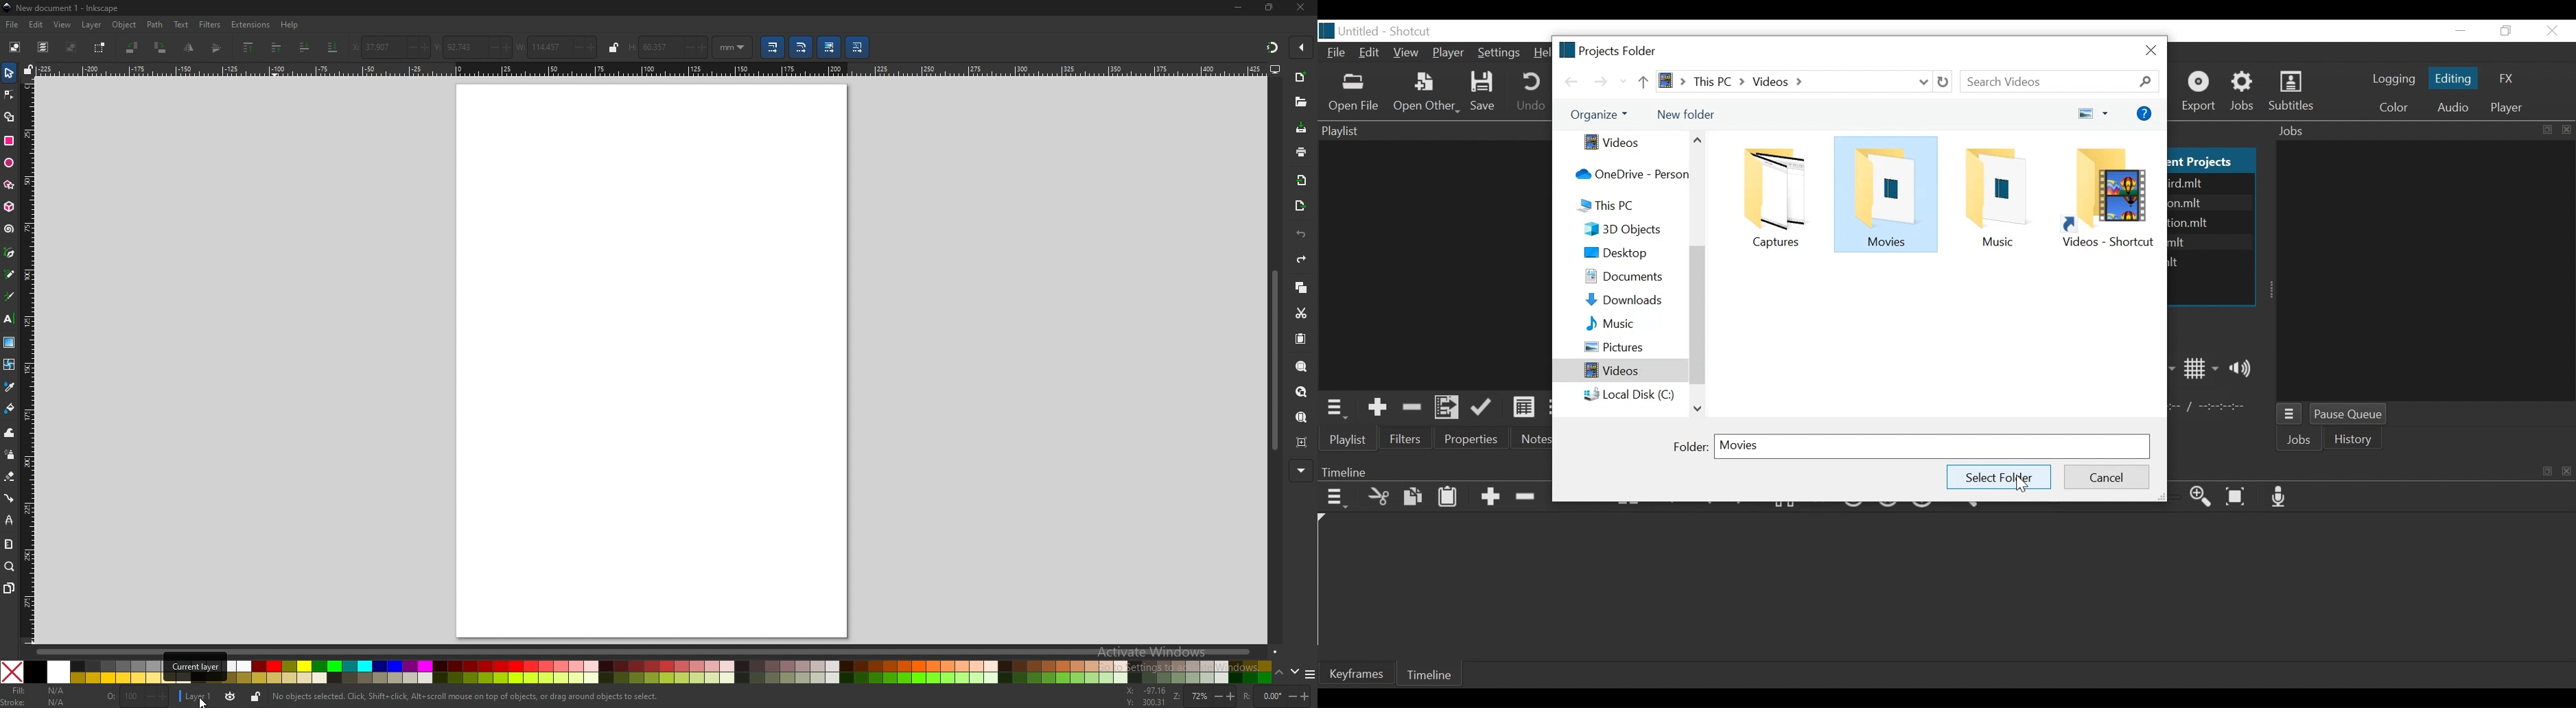  Describe the element at coordinates (38, 690) in the screenshot. I see `fill` at that location.